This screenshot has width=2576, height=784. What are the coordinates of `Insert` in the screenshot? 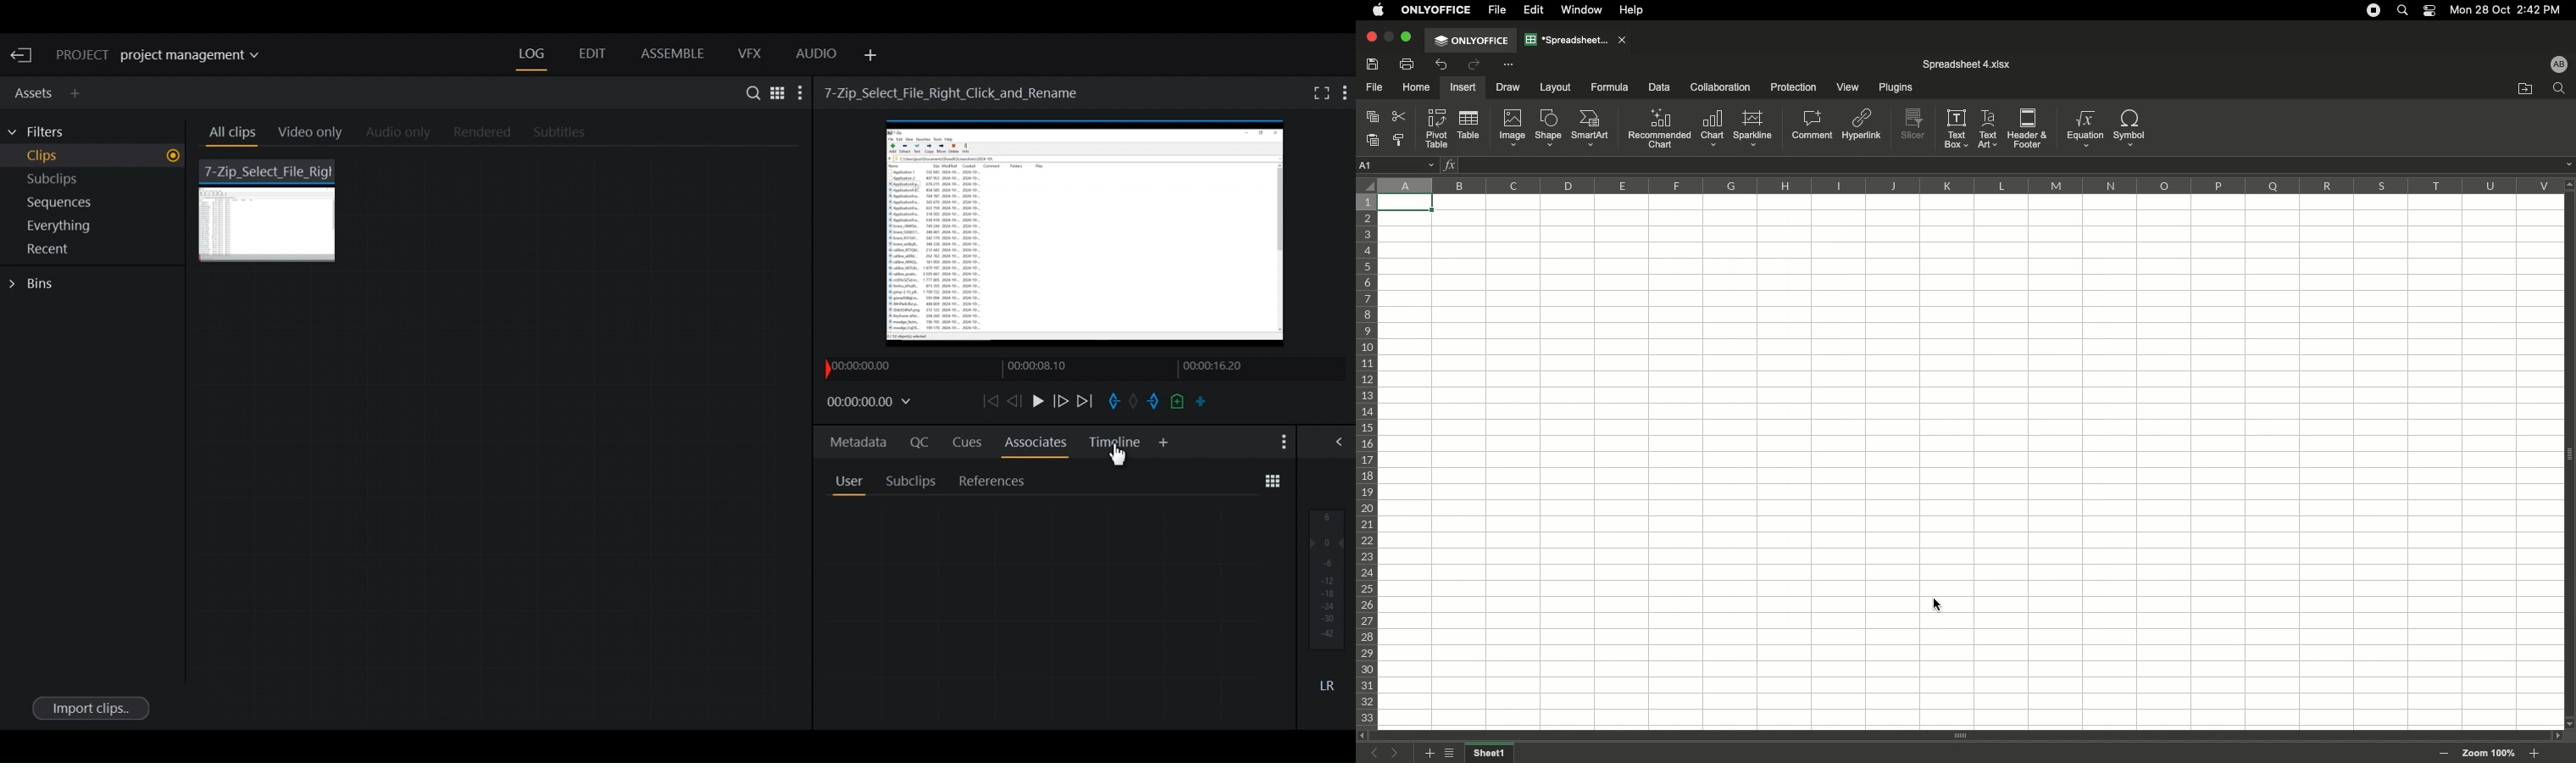 It's located at (1462, 87).